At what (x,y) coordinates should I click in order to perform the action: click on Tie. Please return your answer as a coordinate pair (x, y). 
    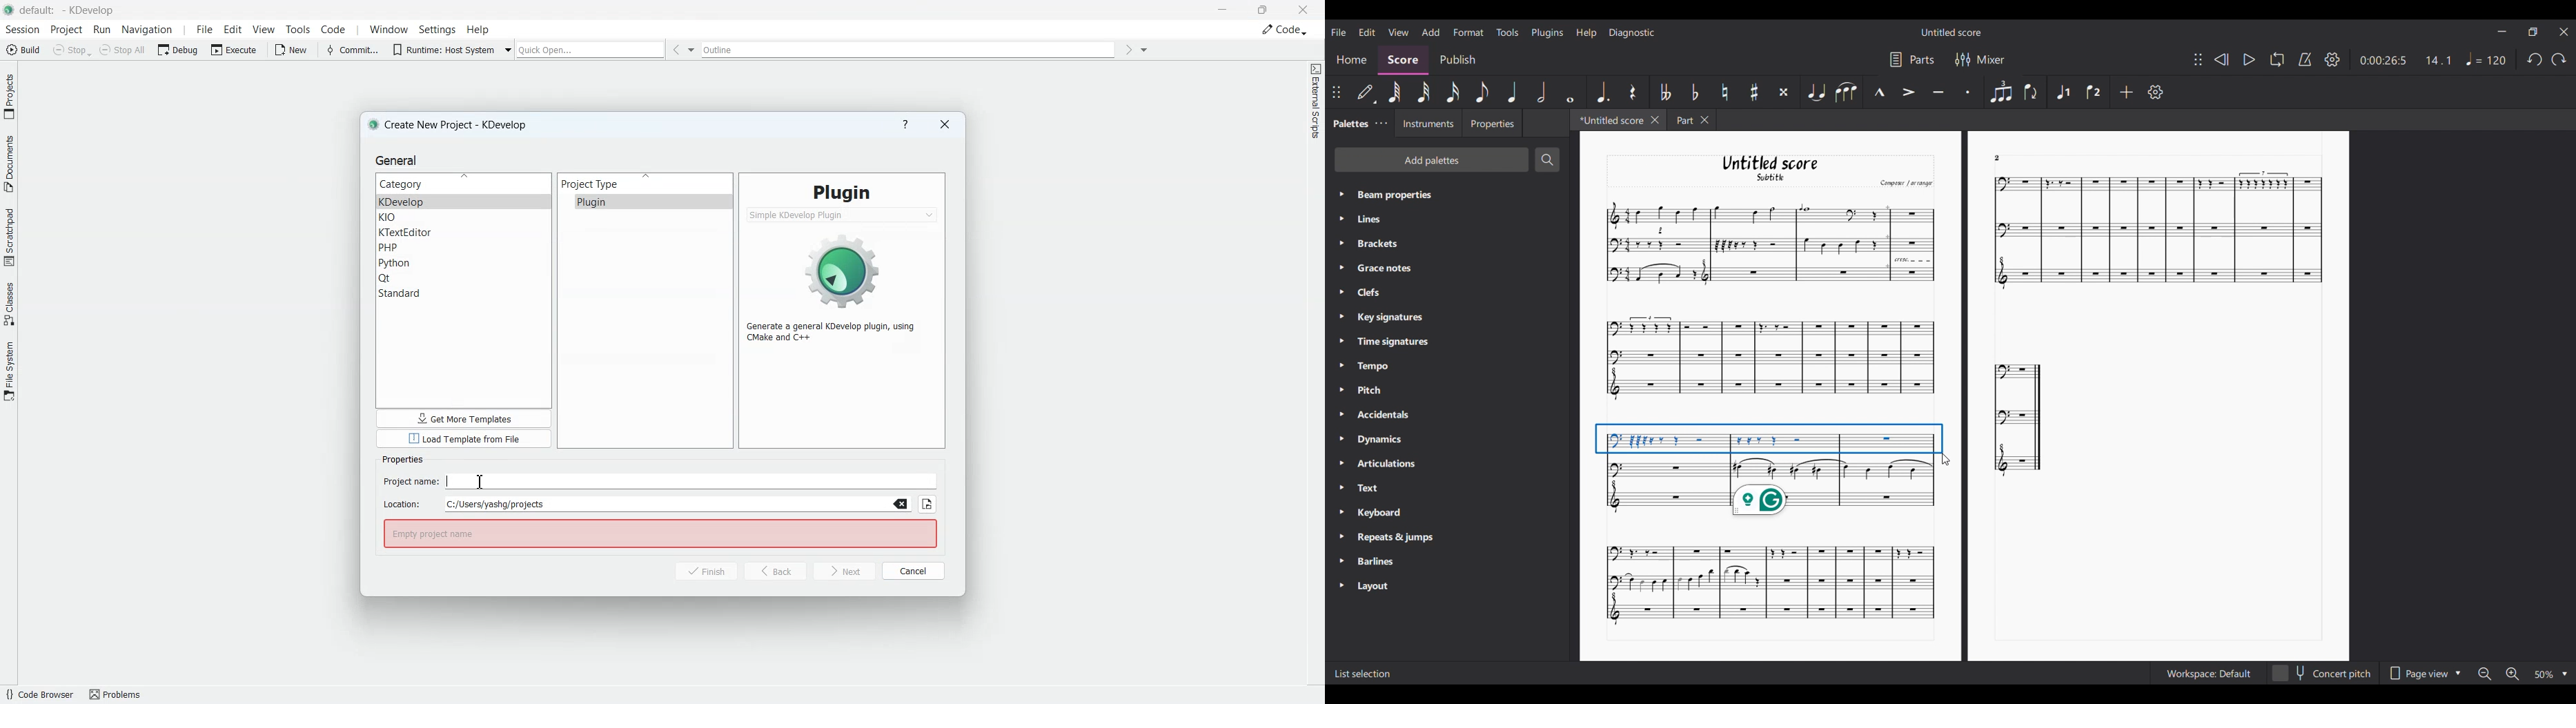
    Looking at the image, I should click on (1816, 91).